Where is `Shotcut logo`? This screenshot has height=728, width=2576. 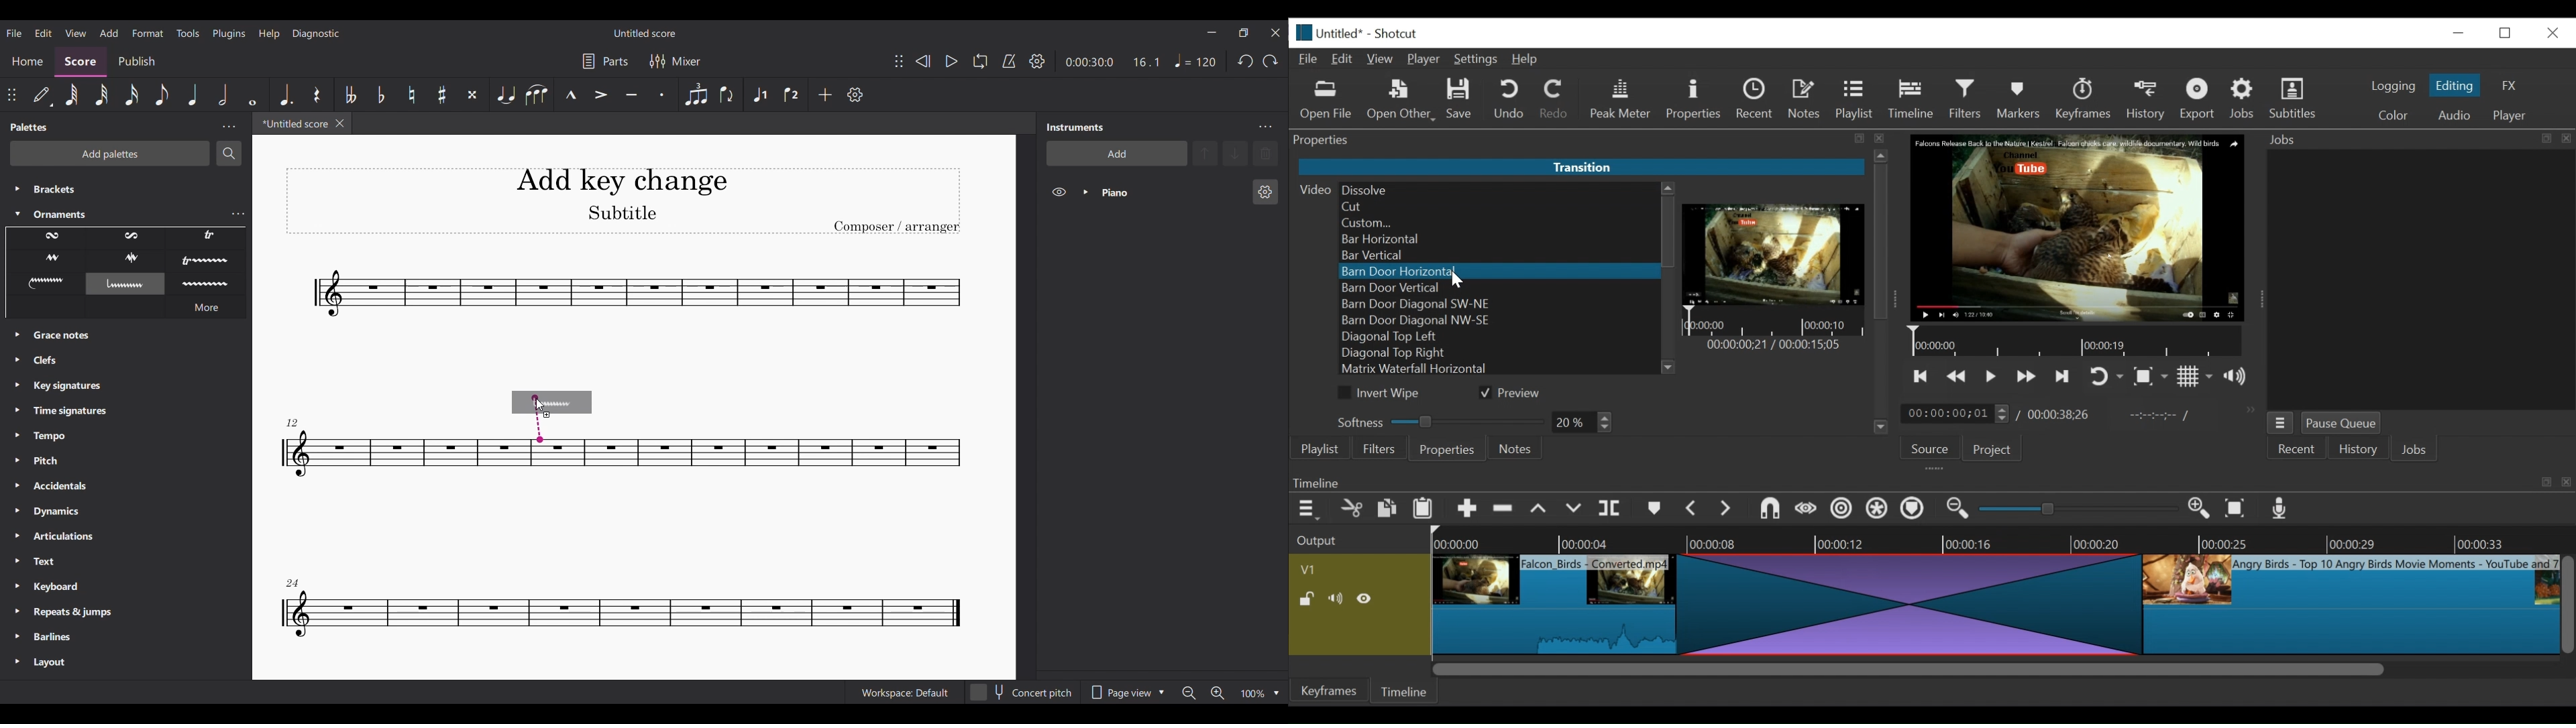 Shotcut logo is located at coordinates (1301, 31).